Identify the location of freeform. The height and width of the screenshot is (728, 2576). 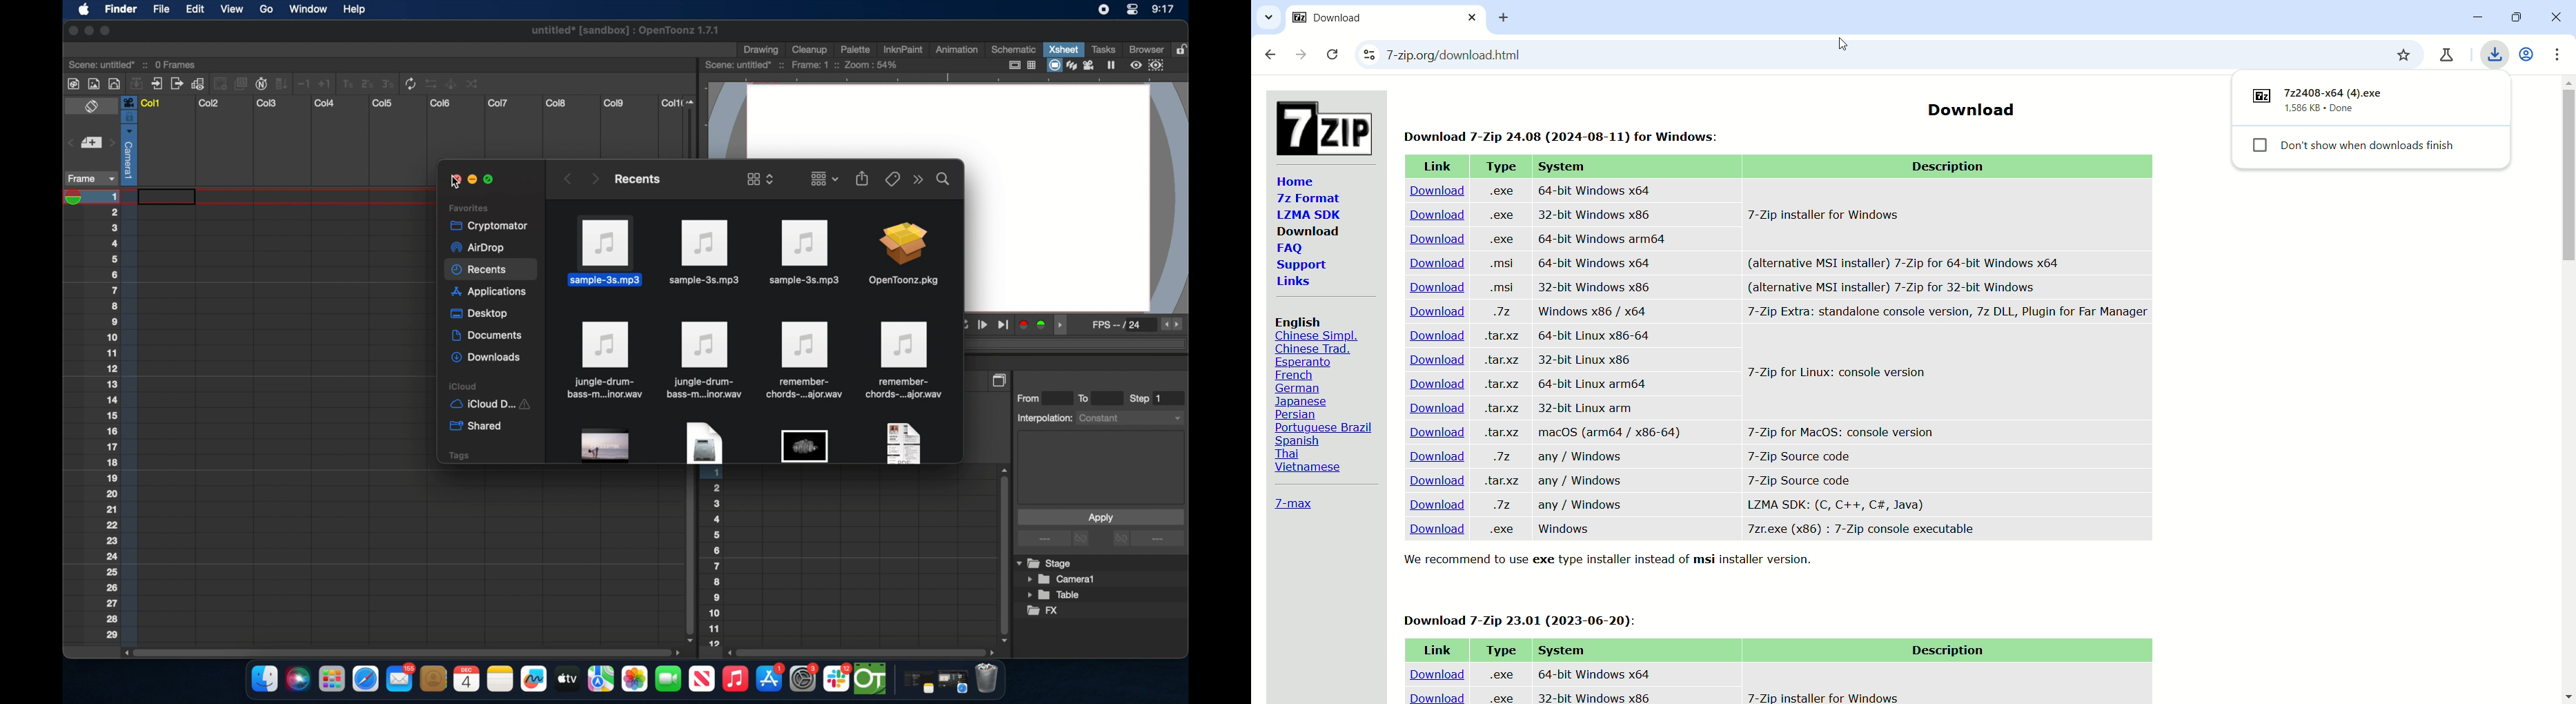
(534, 679).